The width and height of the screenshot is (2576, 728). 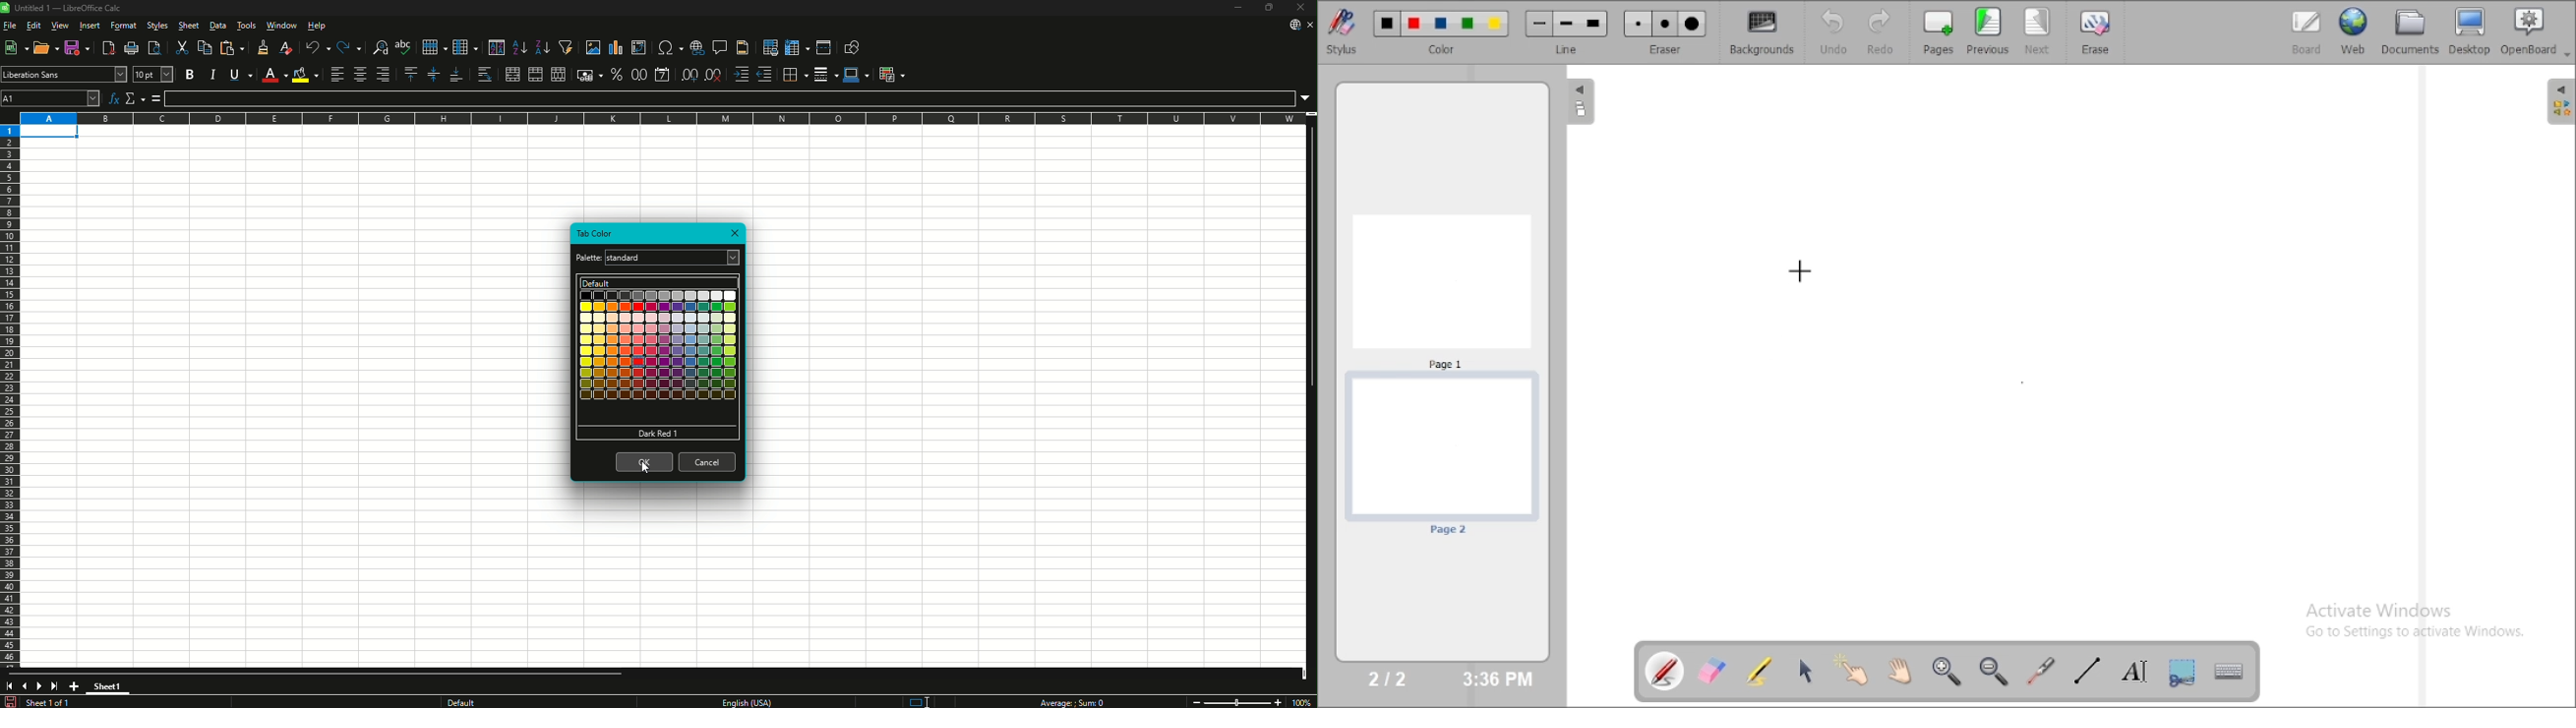 What do you see at coordinates (51, 702) in the screenshot?
I see `Text` at bounding box center [51, 702].